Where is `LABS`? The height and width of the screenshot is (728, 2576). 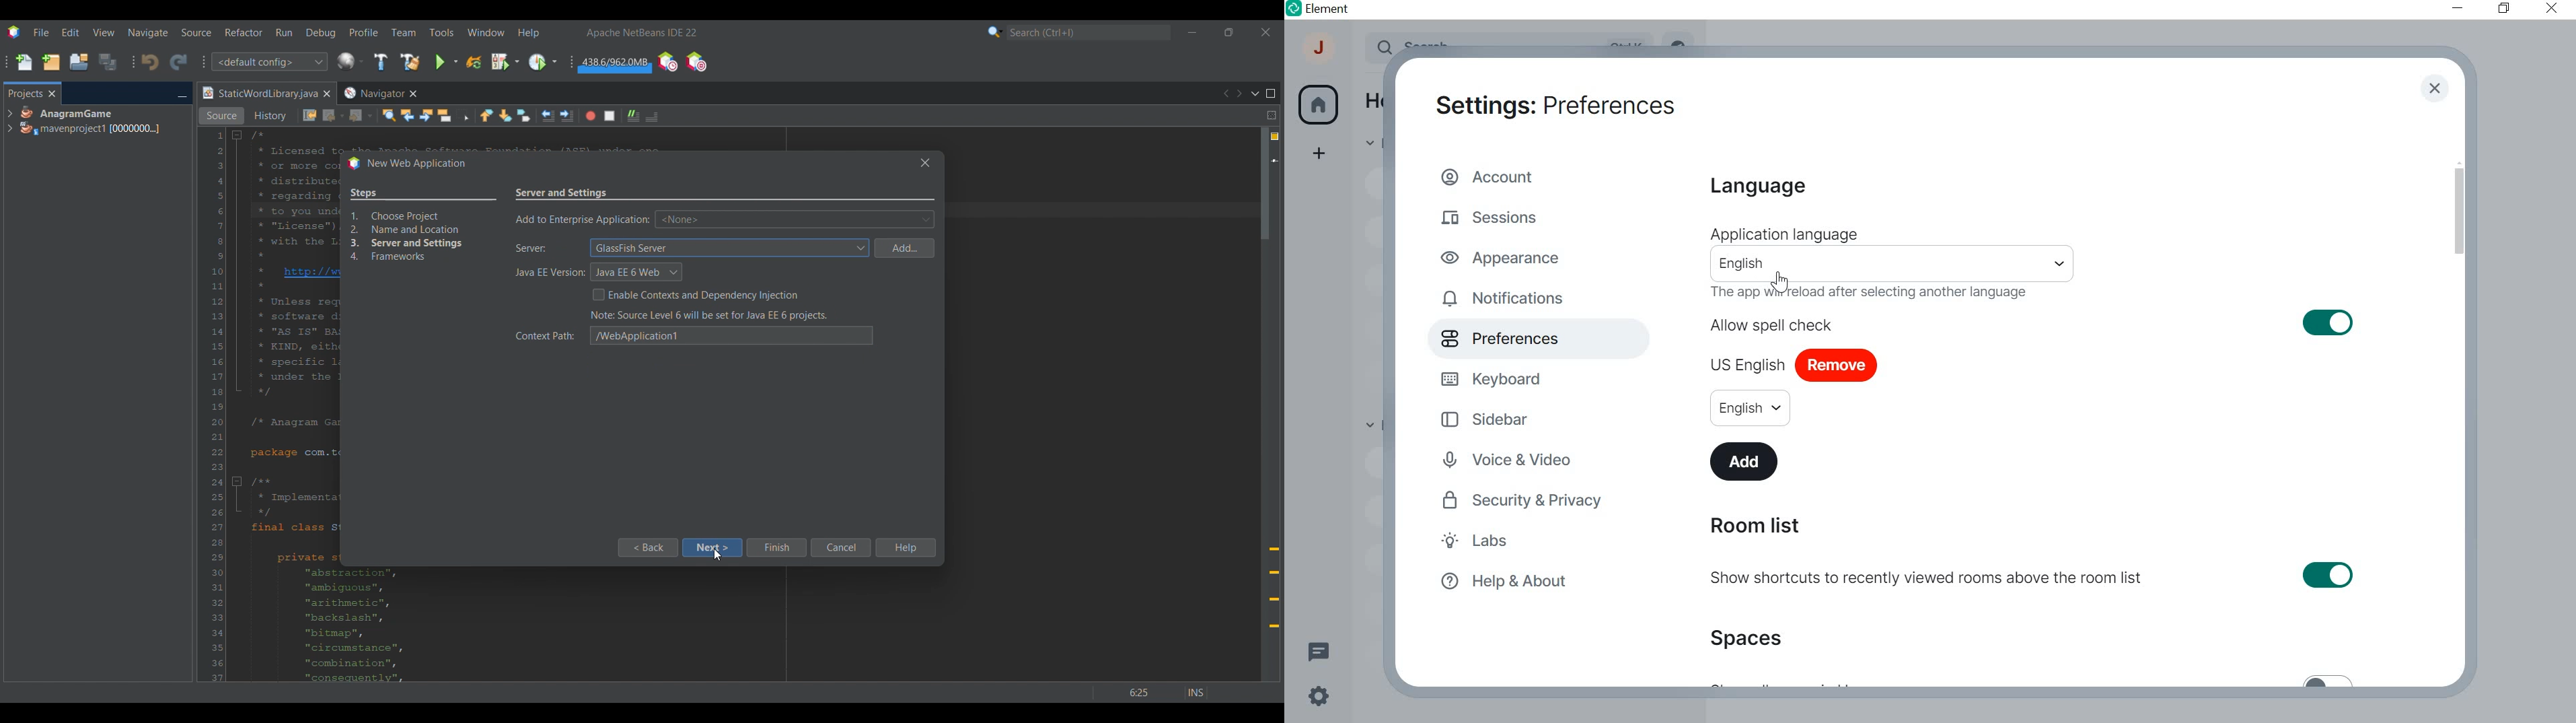 LABS is located at coordinates (1503, 543).